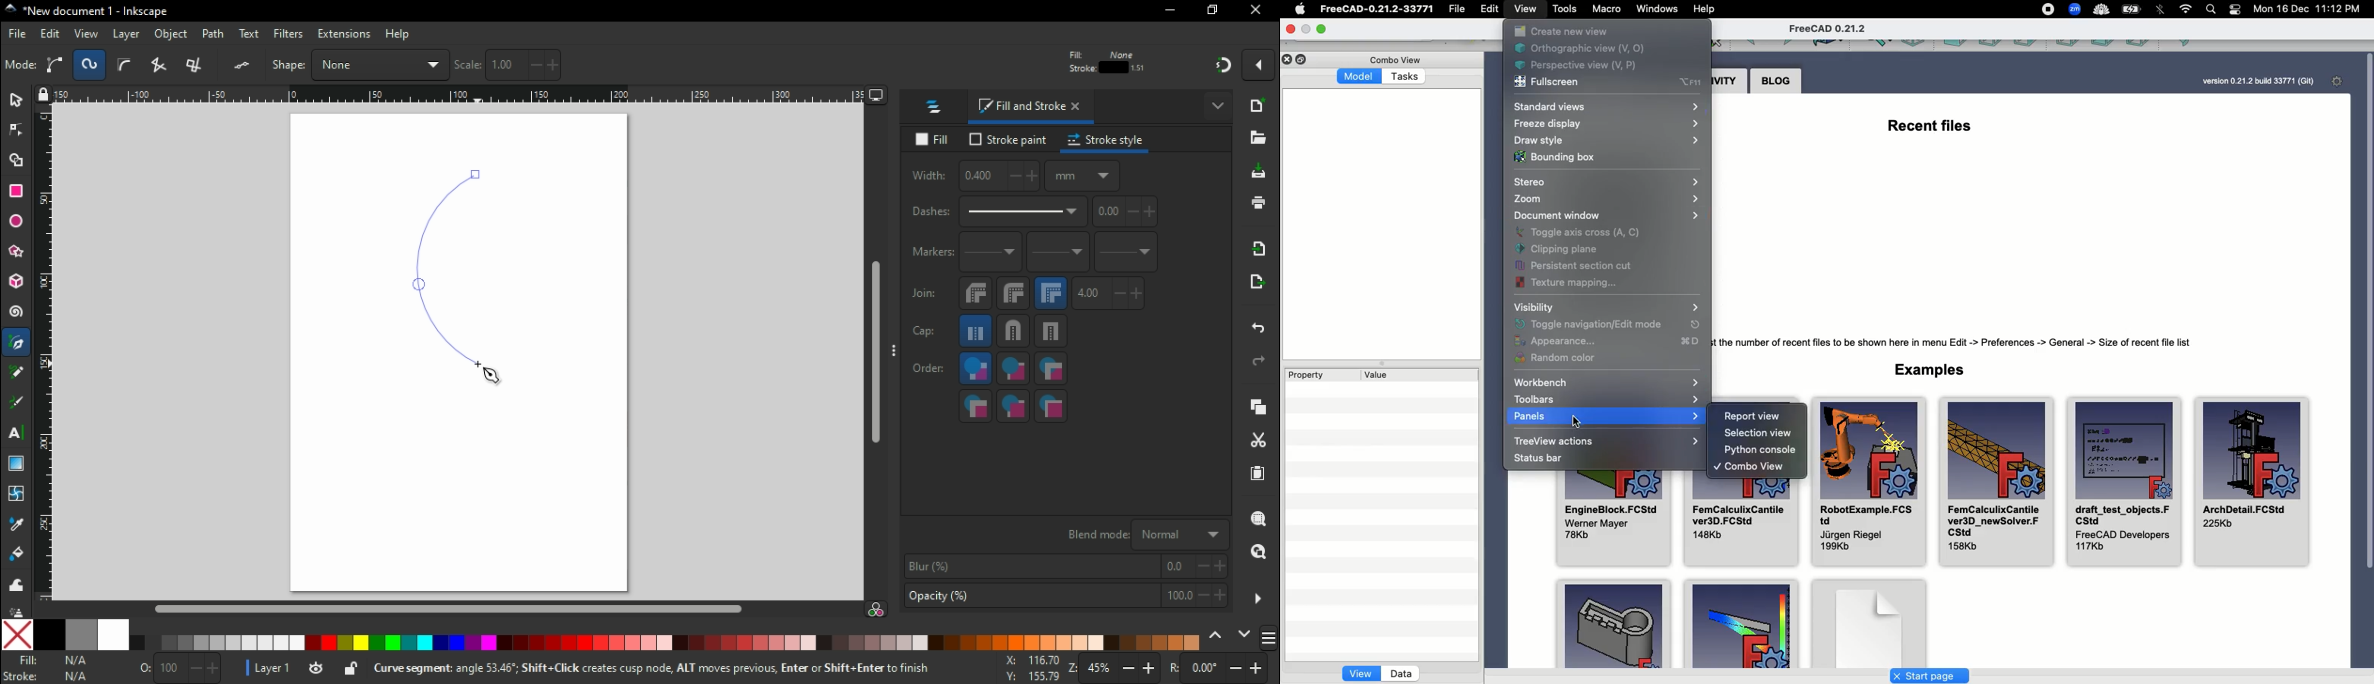 The height and width of the screenshot is (700, 2380). Describe the element at coordinates (1360, 78) in the screenshot. I see `Model` at that location.